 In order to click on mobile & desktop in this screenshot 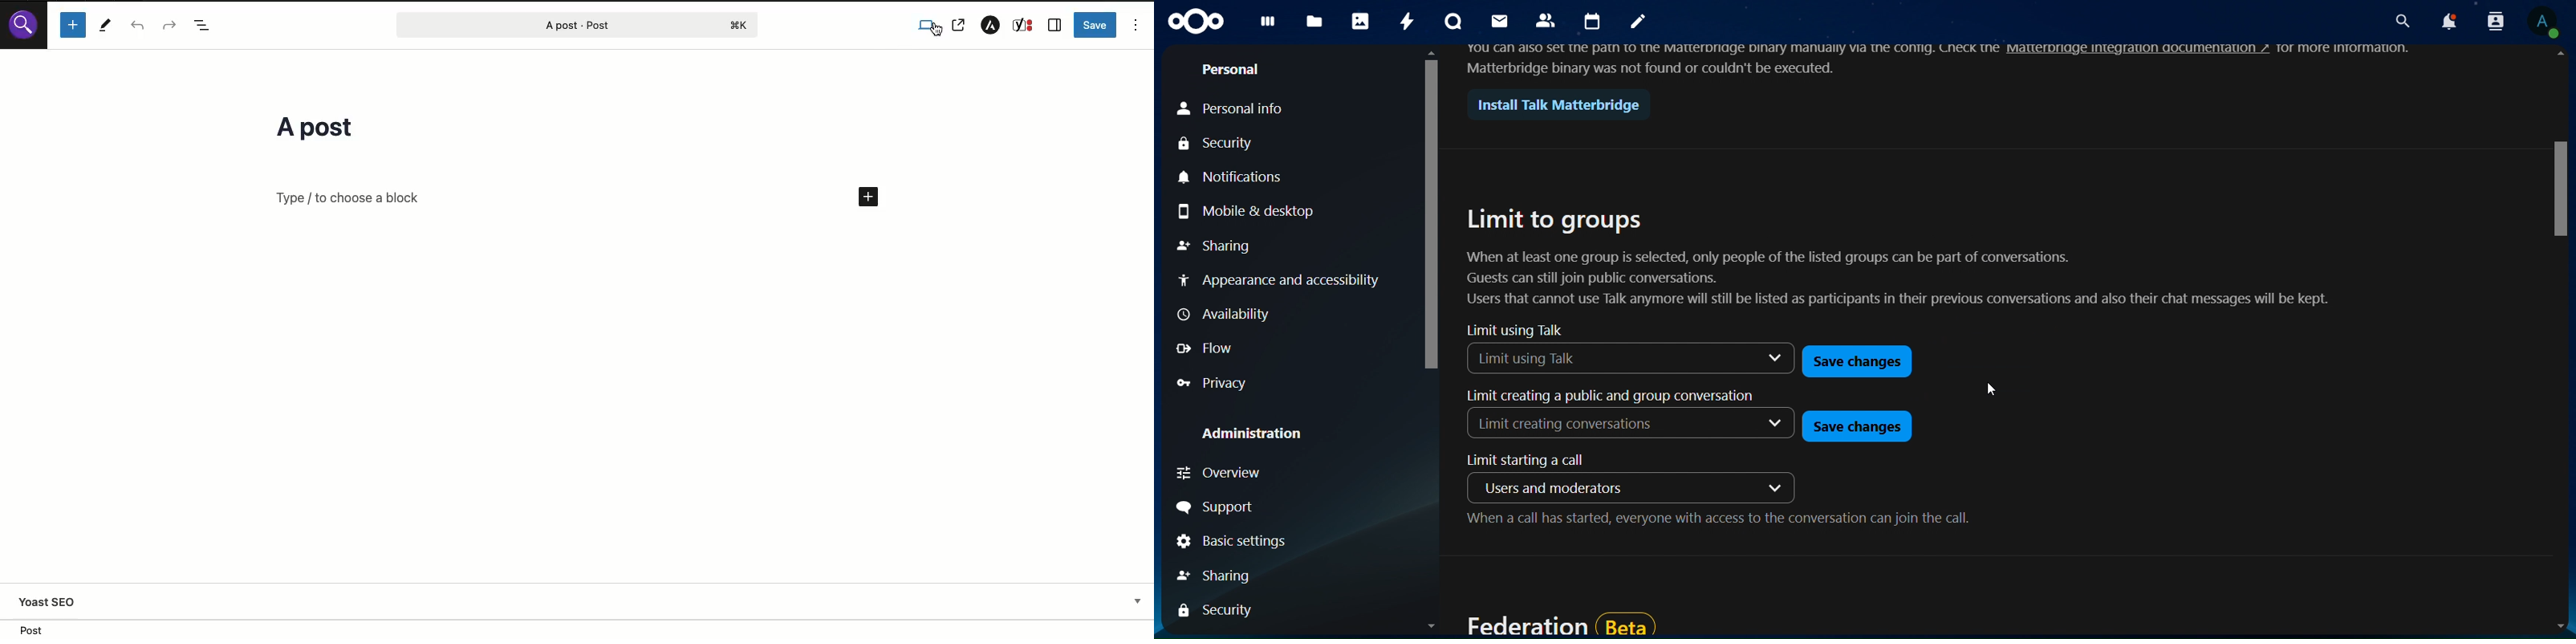, I will do `click(1247, 212)`.